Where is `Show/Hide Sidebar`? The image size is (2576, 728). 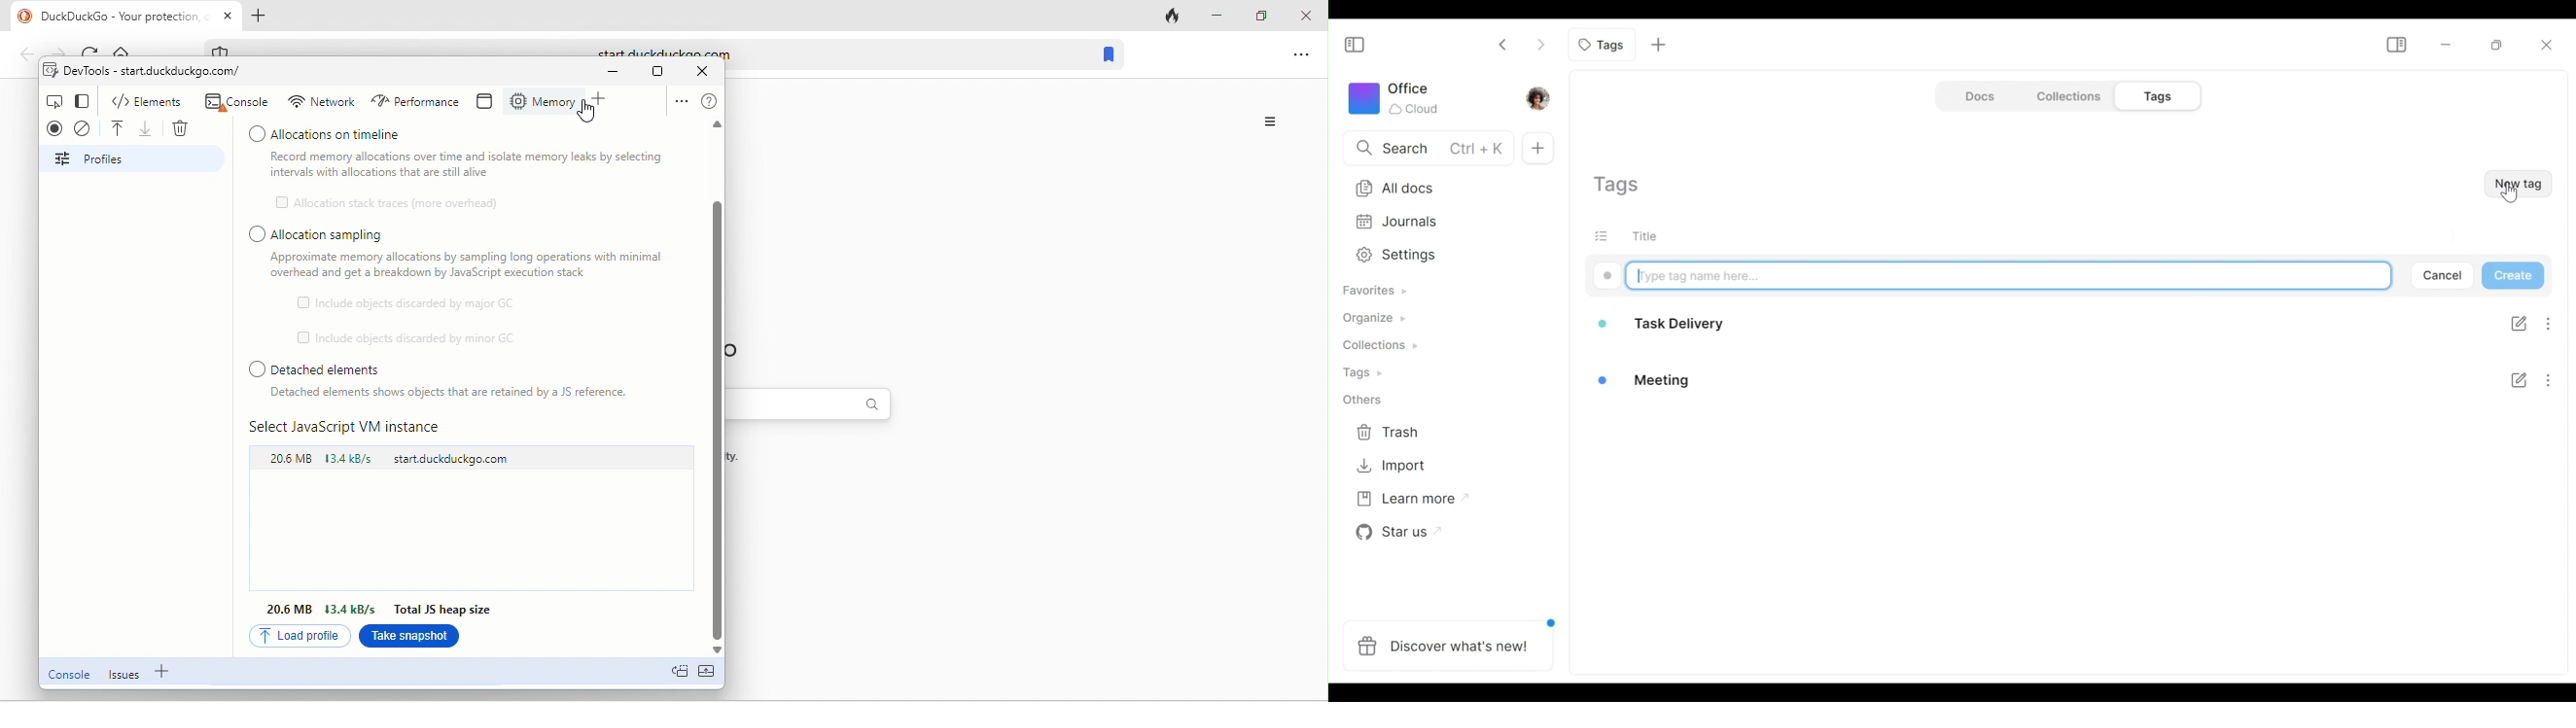
Show/Hide Sidebar is located at coordinates (2396, 46).